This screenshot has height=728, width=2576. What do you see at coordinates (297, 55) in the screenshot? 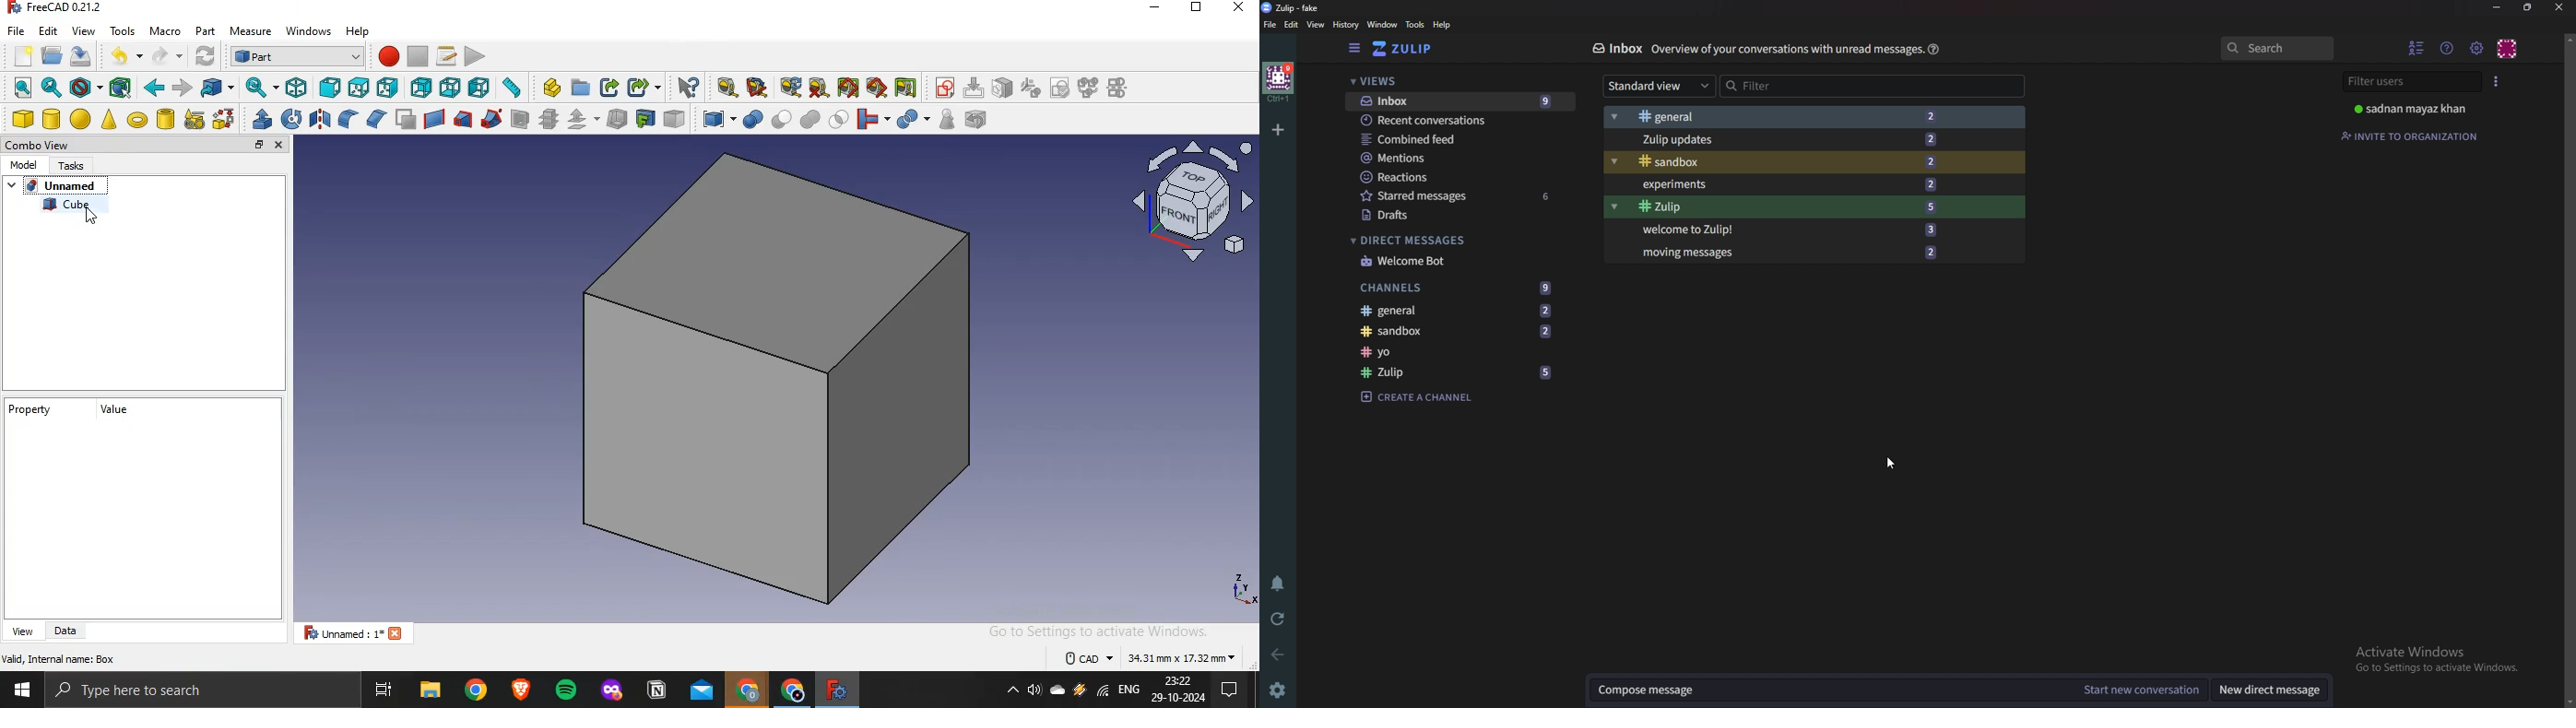
I see `workbench` at bounding box center [297, 55].